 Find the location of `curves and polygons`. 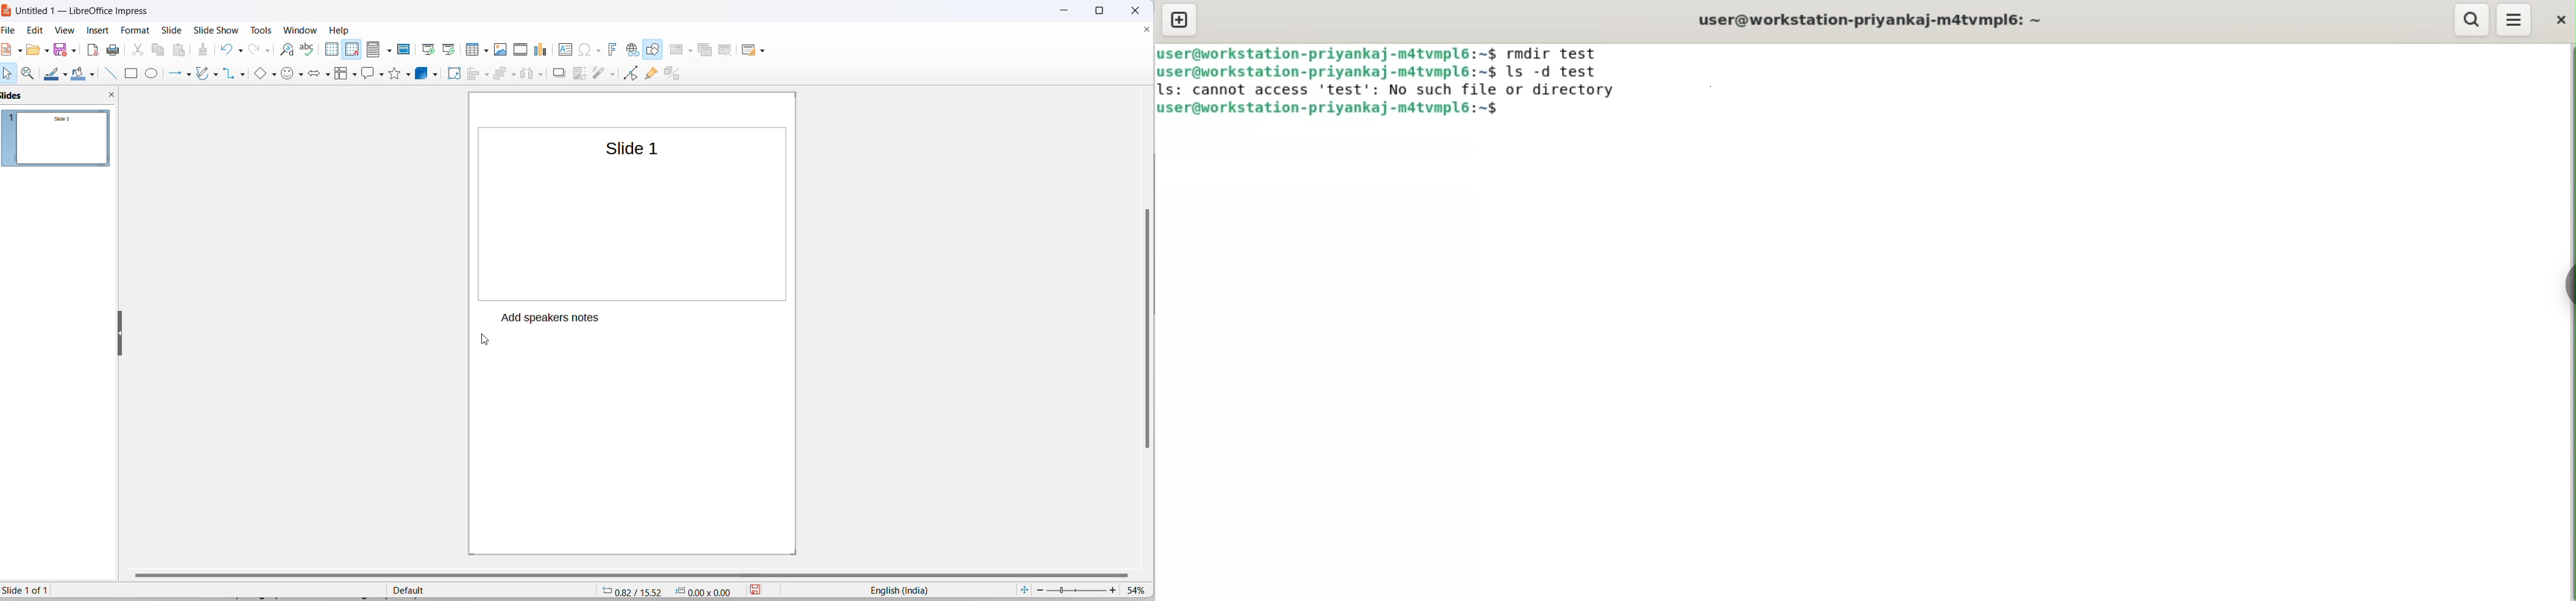

curves and polygons is located at coordinates (204, 75).